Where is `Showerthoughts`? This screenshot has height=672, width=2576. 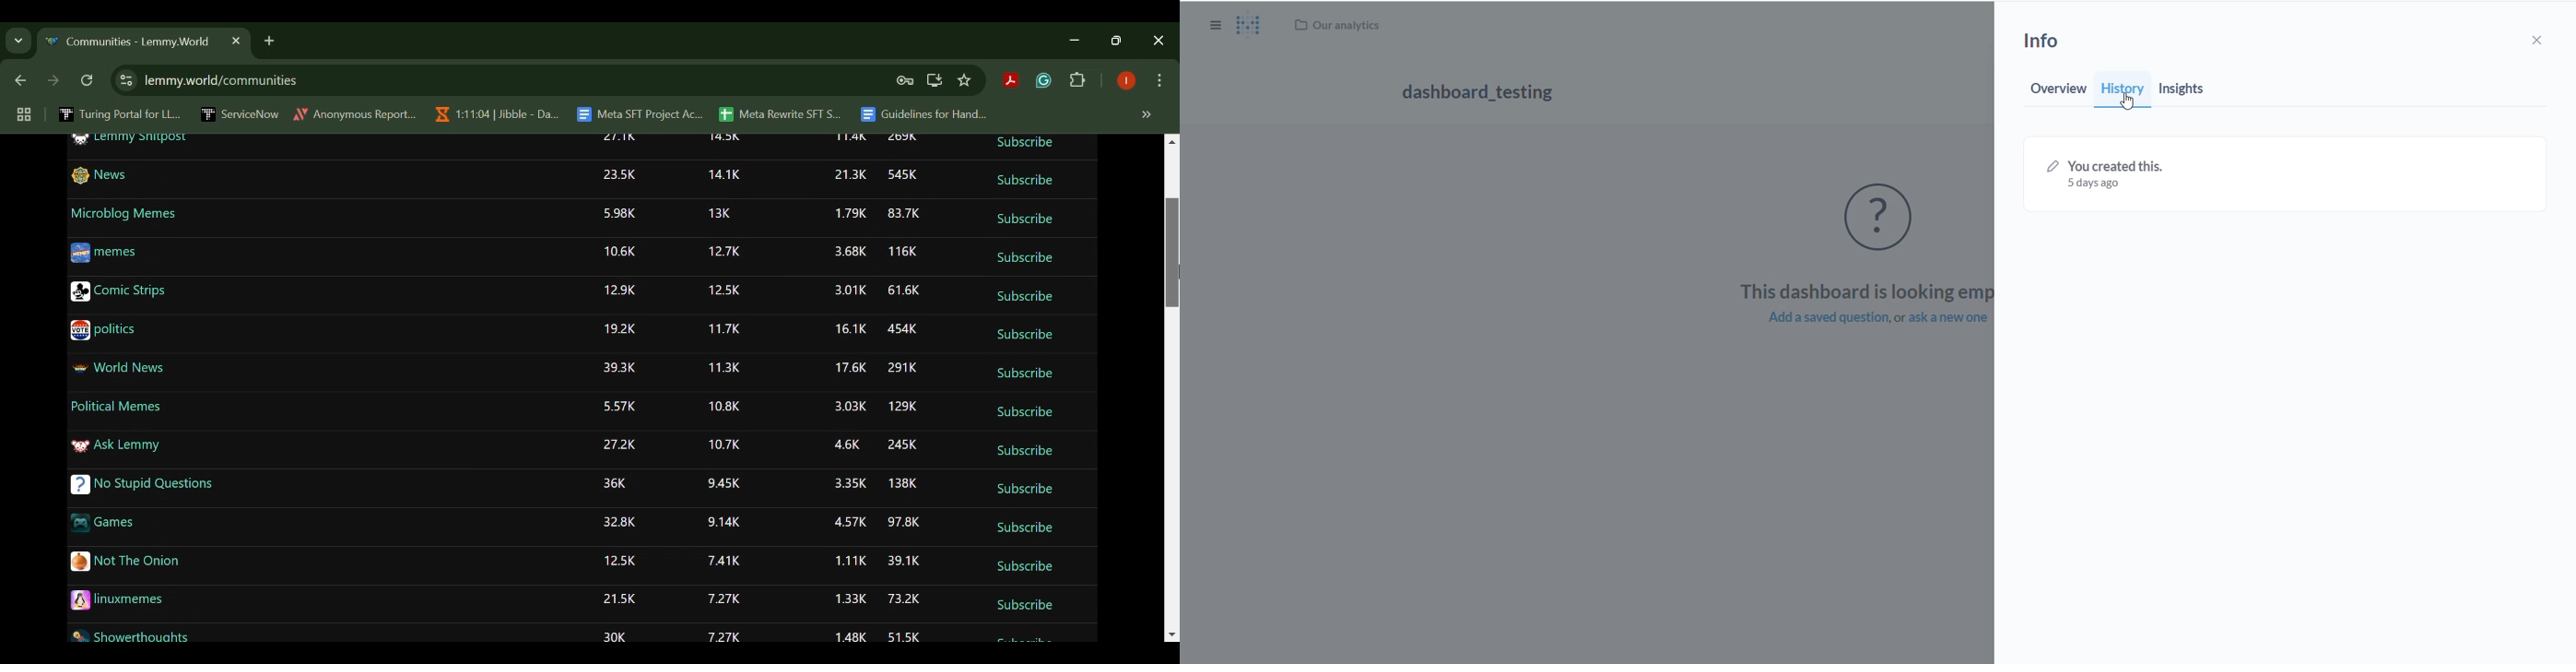 Showerthoughts is located at coordinates (128, 638).